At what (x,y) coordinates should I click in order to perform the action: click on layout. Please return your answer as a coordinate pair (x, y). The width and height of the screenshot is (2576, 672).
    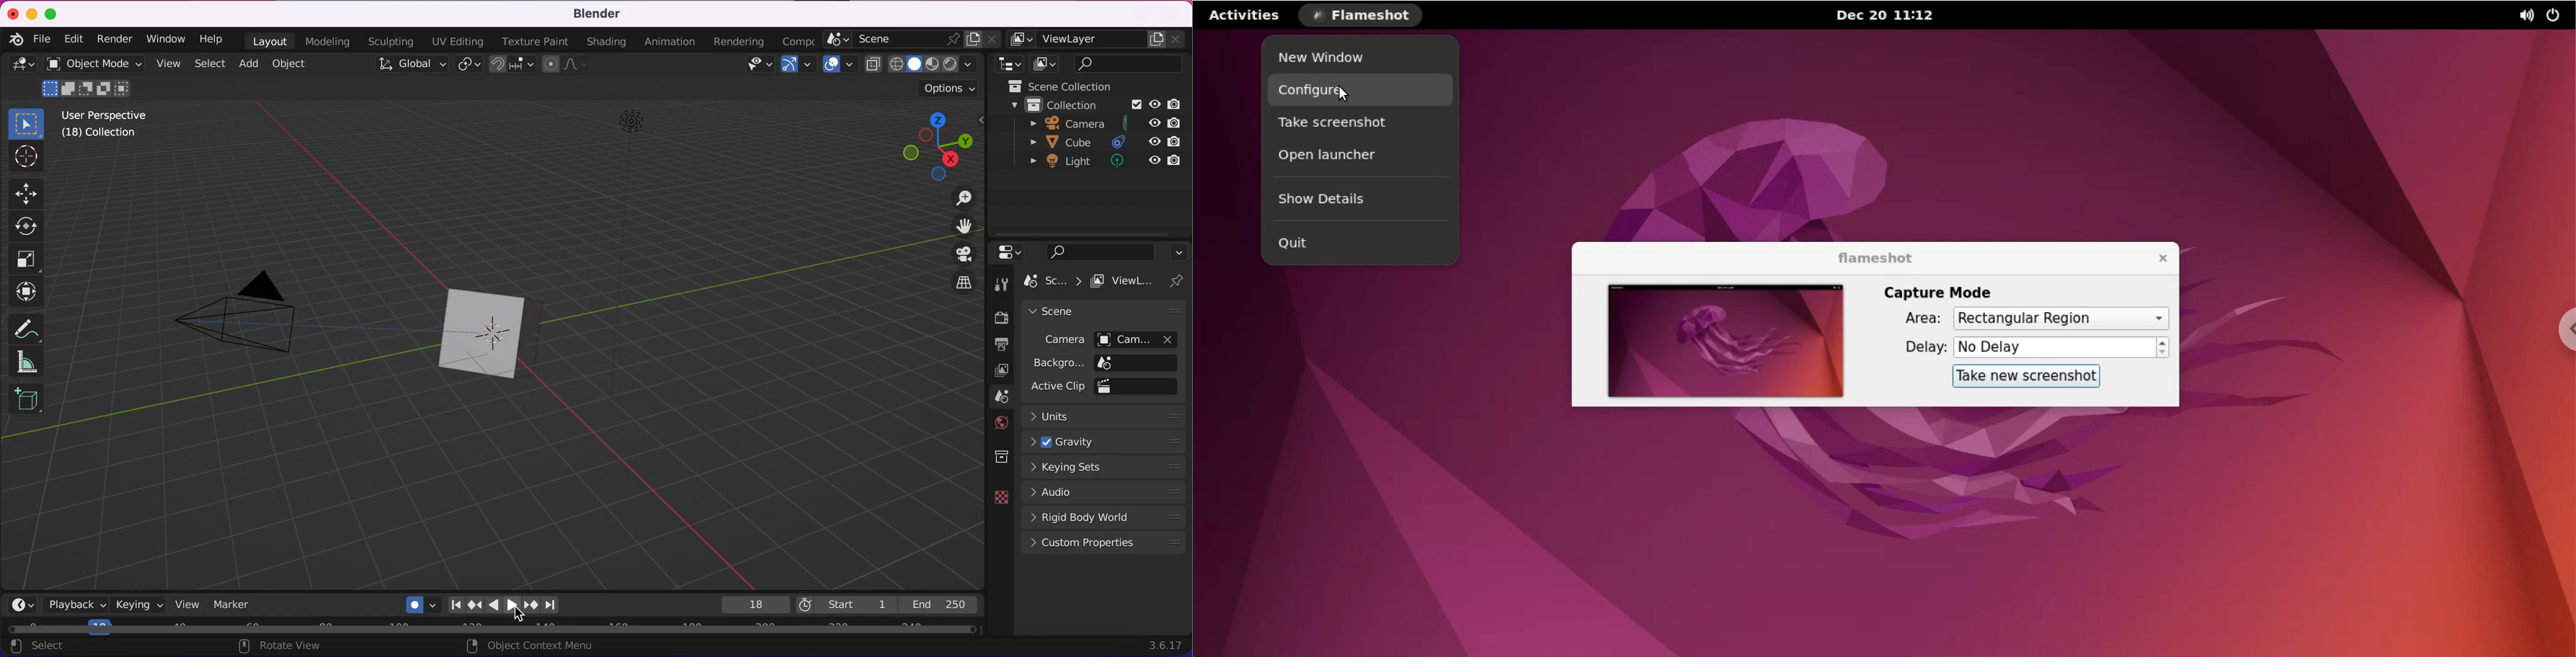
    Looking at the image, I should click on (269, 41).